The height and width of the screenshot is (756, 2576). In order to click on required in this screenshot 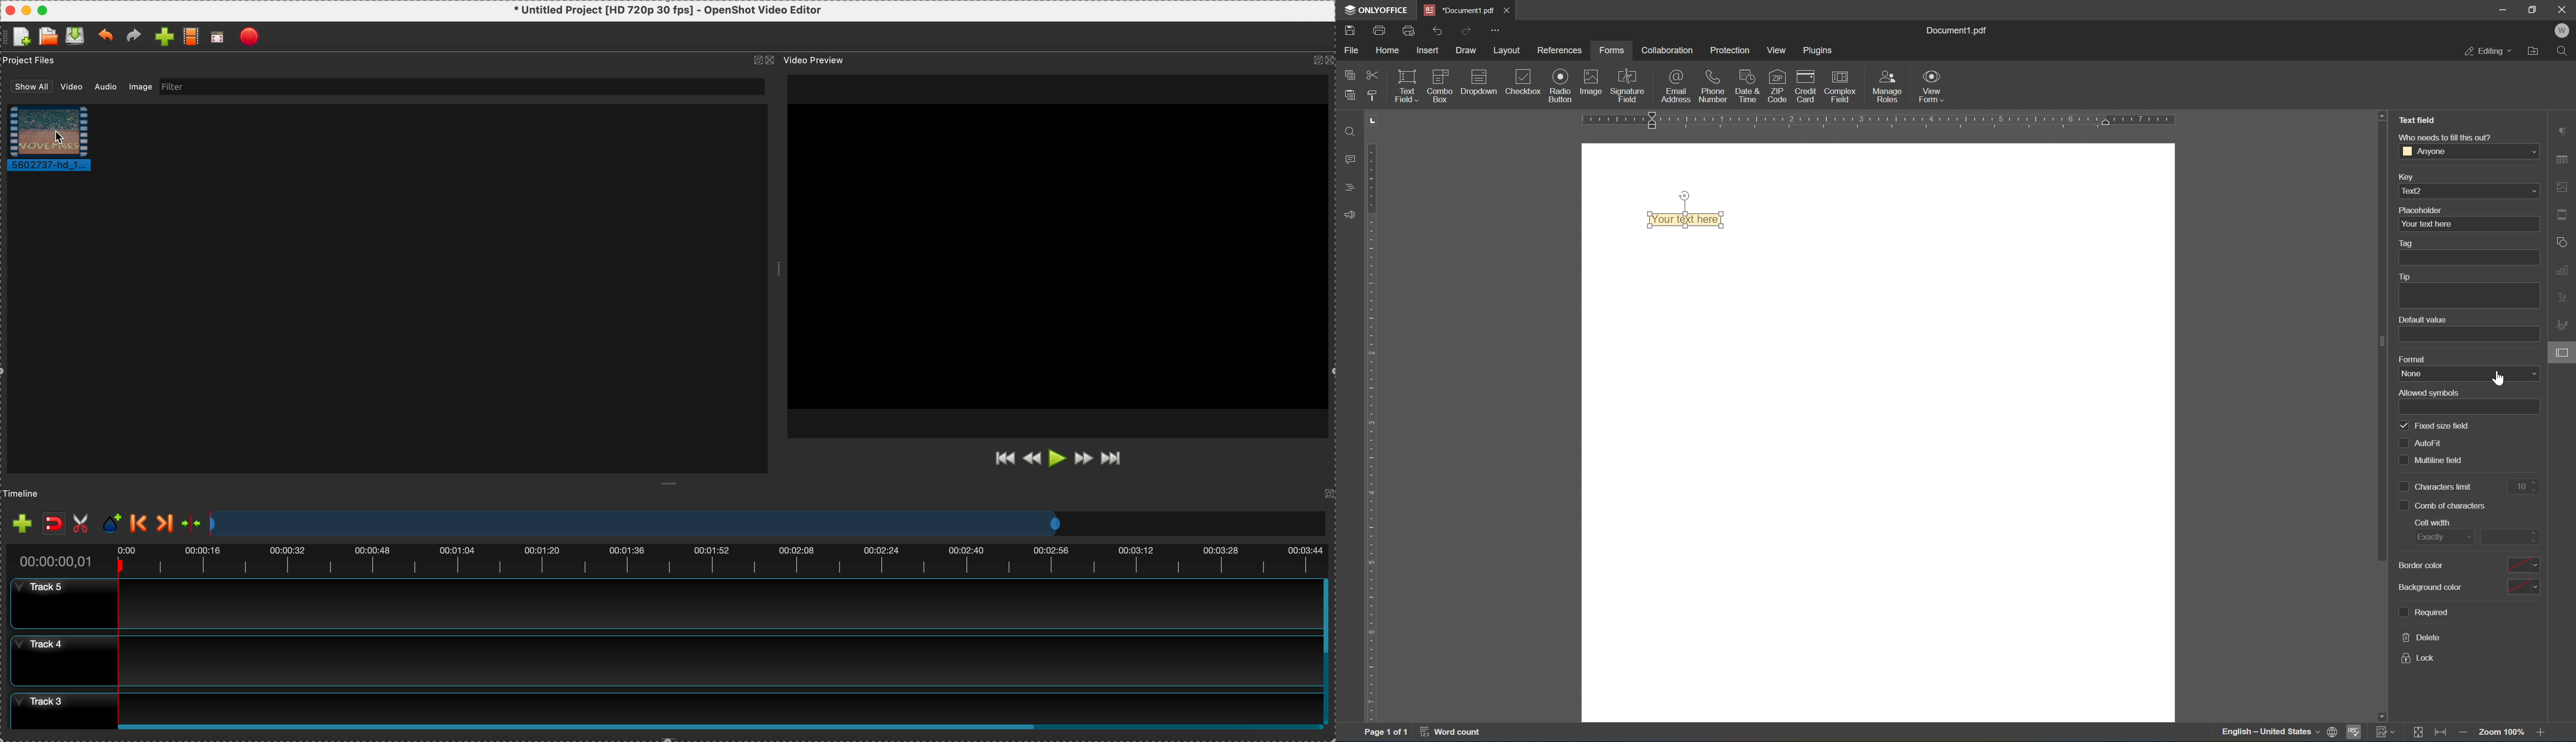, I will do `click(2427, 613)`.